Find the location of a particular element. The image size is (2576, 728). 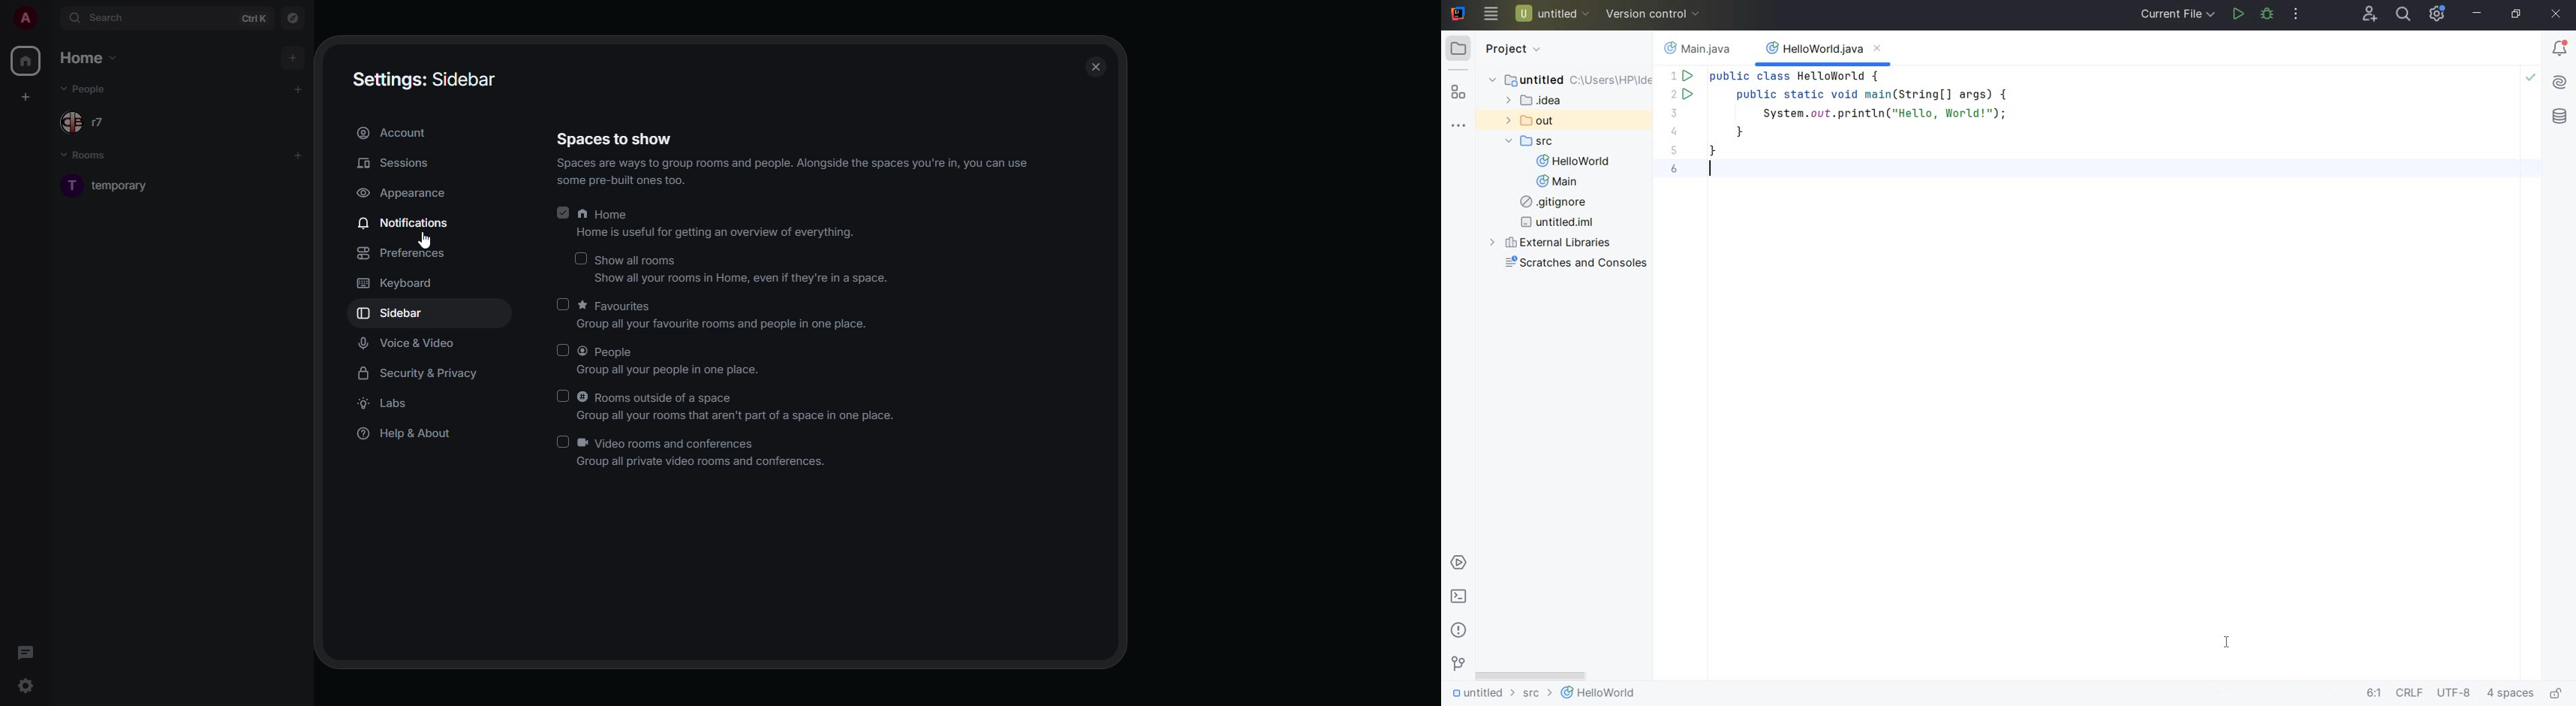

room is located at coordinates (128, 184).